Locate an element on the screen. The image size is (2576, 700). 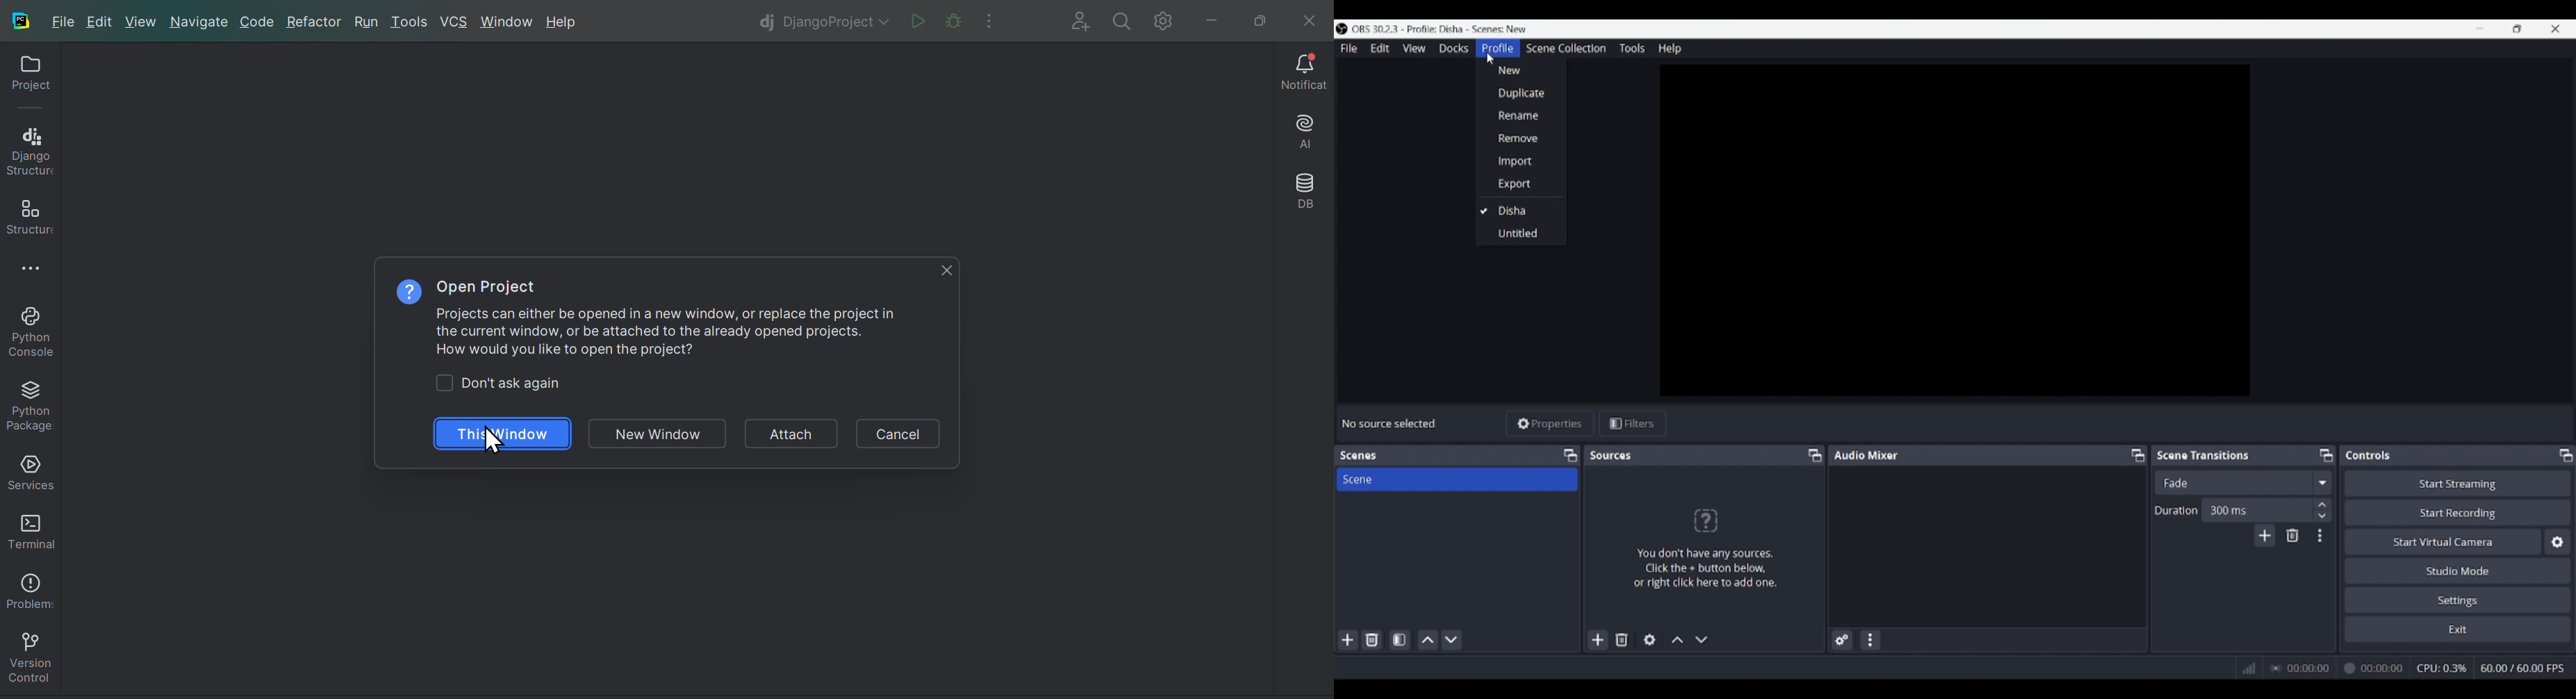
File menu is located at coordinates (1349, 48).